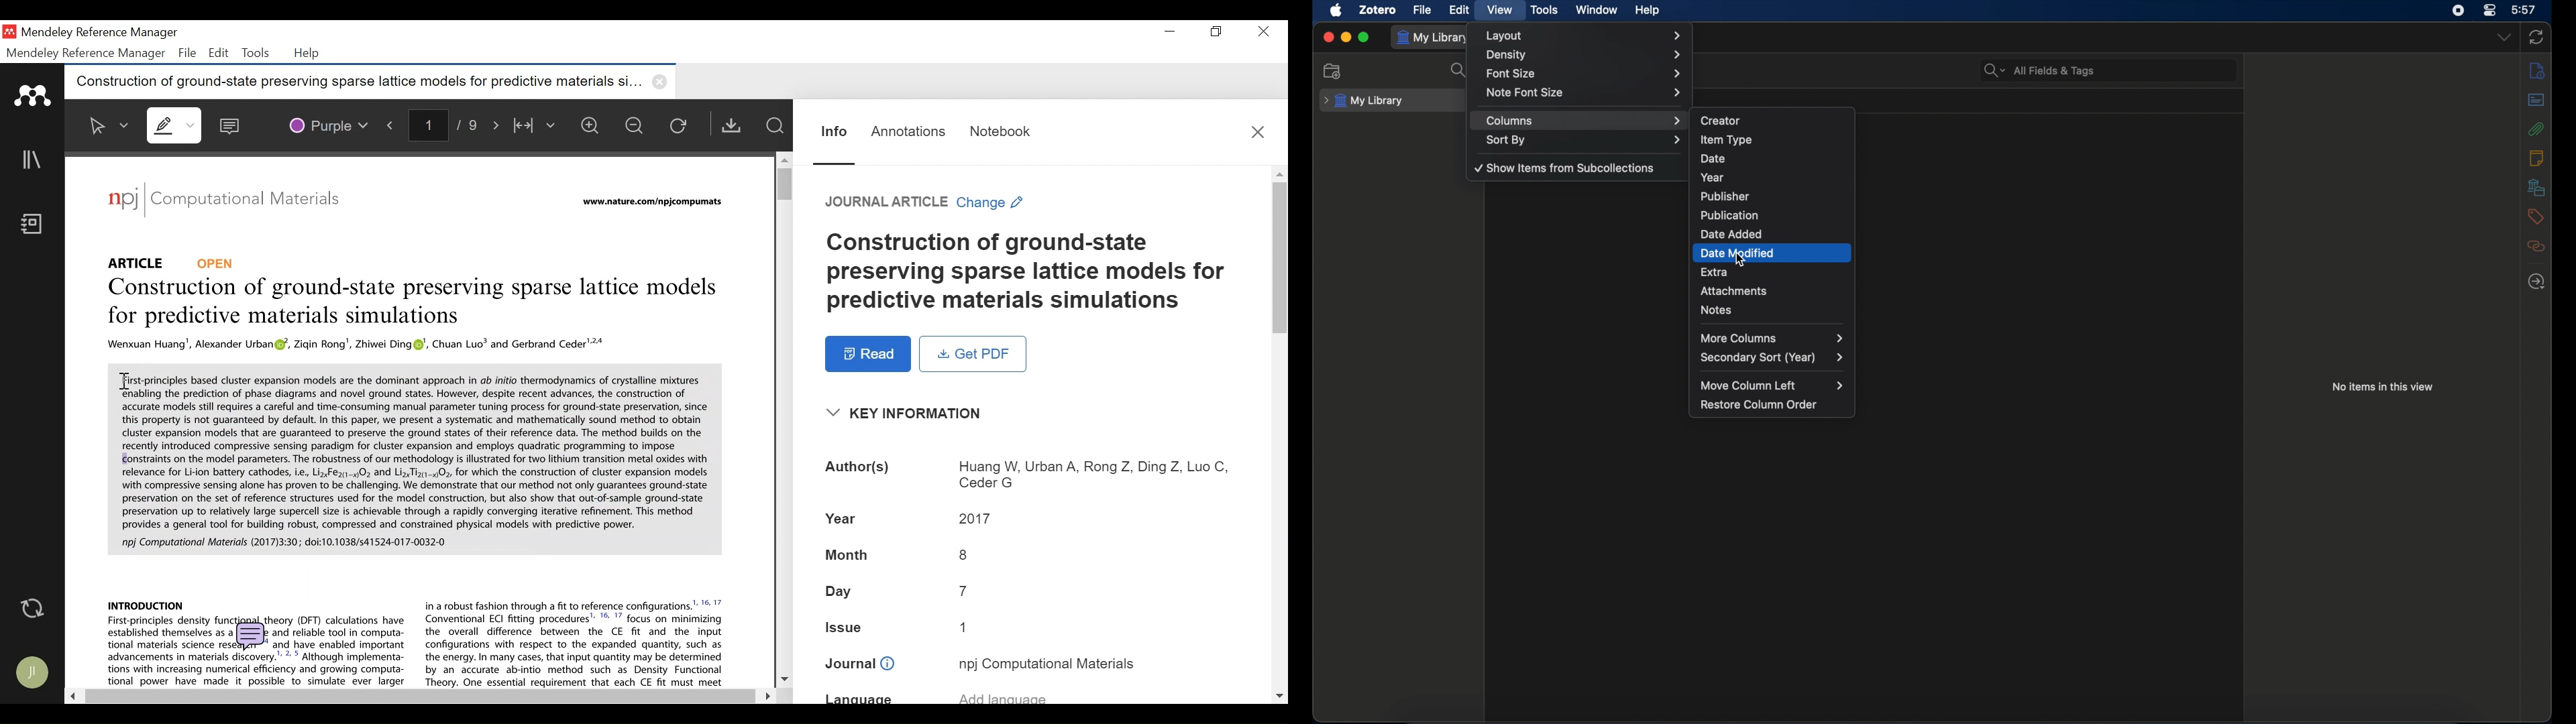 The image size is (2576, 728). What do you see at coordinates (859, 469) in the screenshot?
I see `Authors` at bounding box center [859, 469].